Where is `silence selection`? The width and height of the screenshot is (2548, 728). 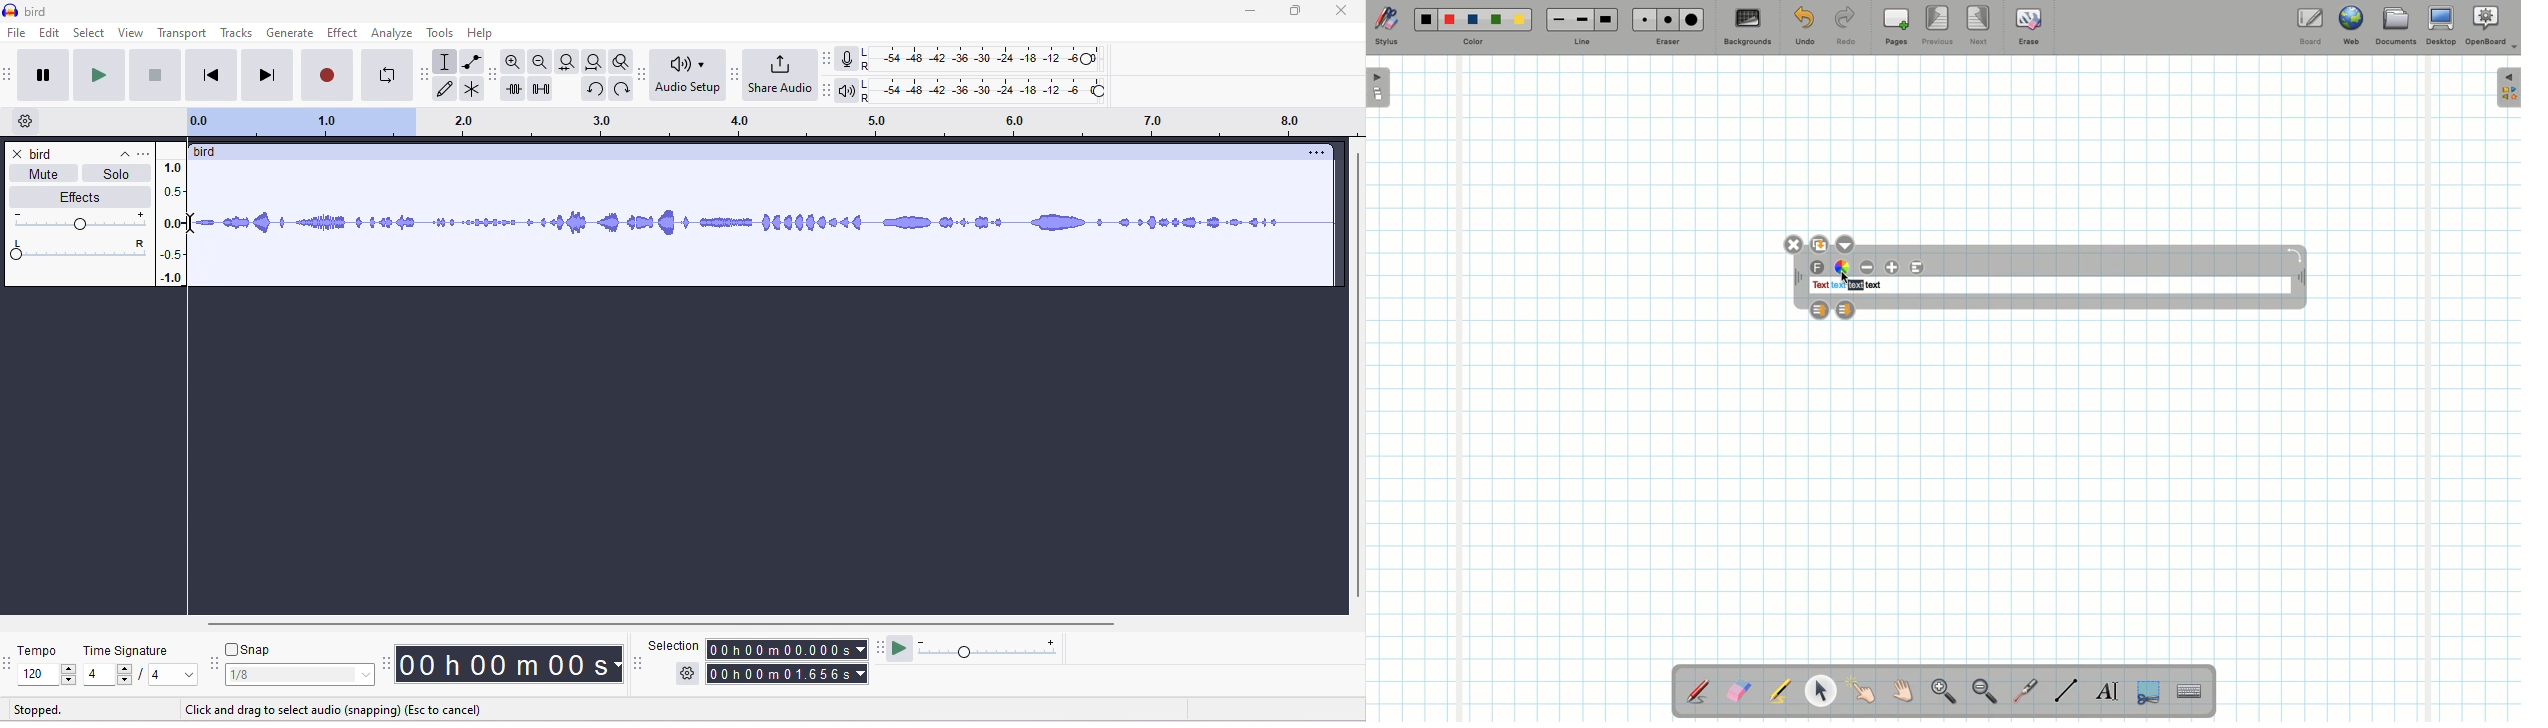 silence selection is located at coordinates (544, 89).